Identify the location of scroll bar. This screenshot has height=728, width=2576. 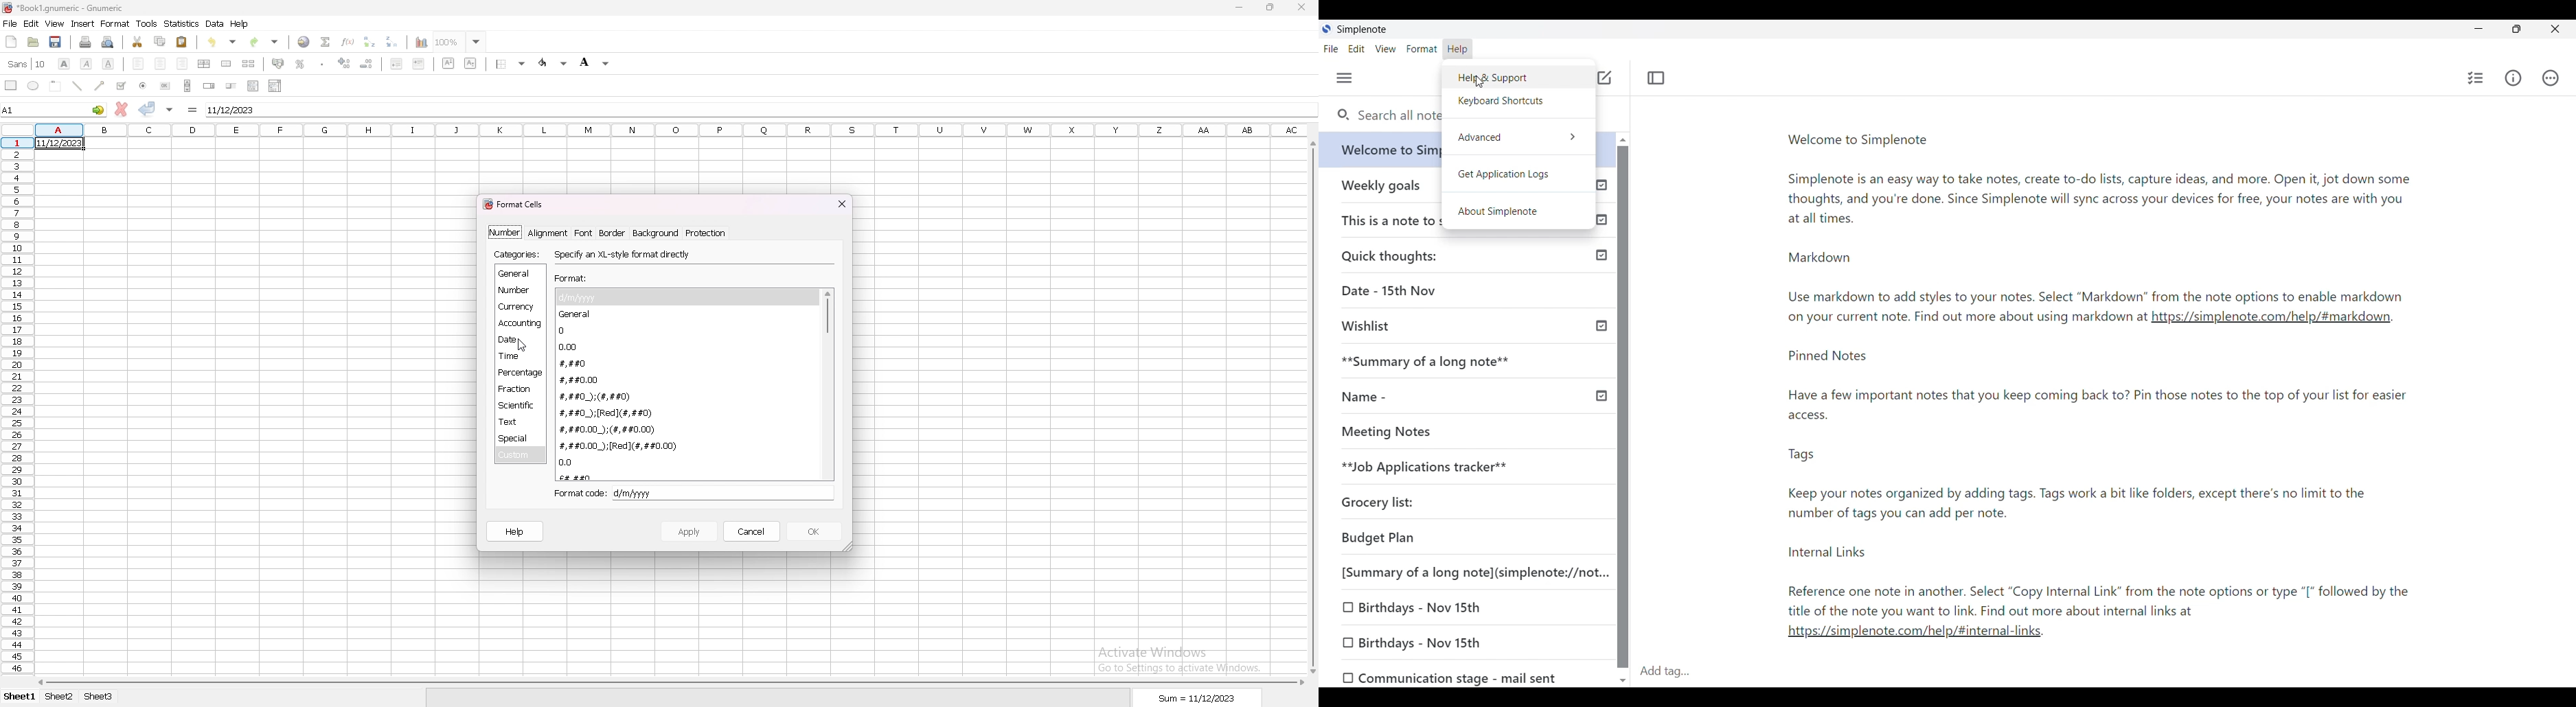
(672, 683).